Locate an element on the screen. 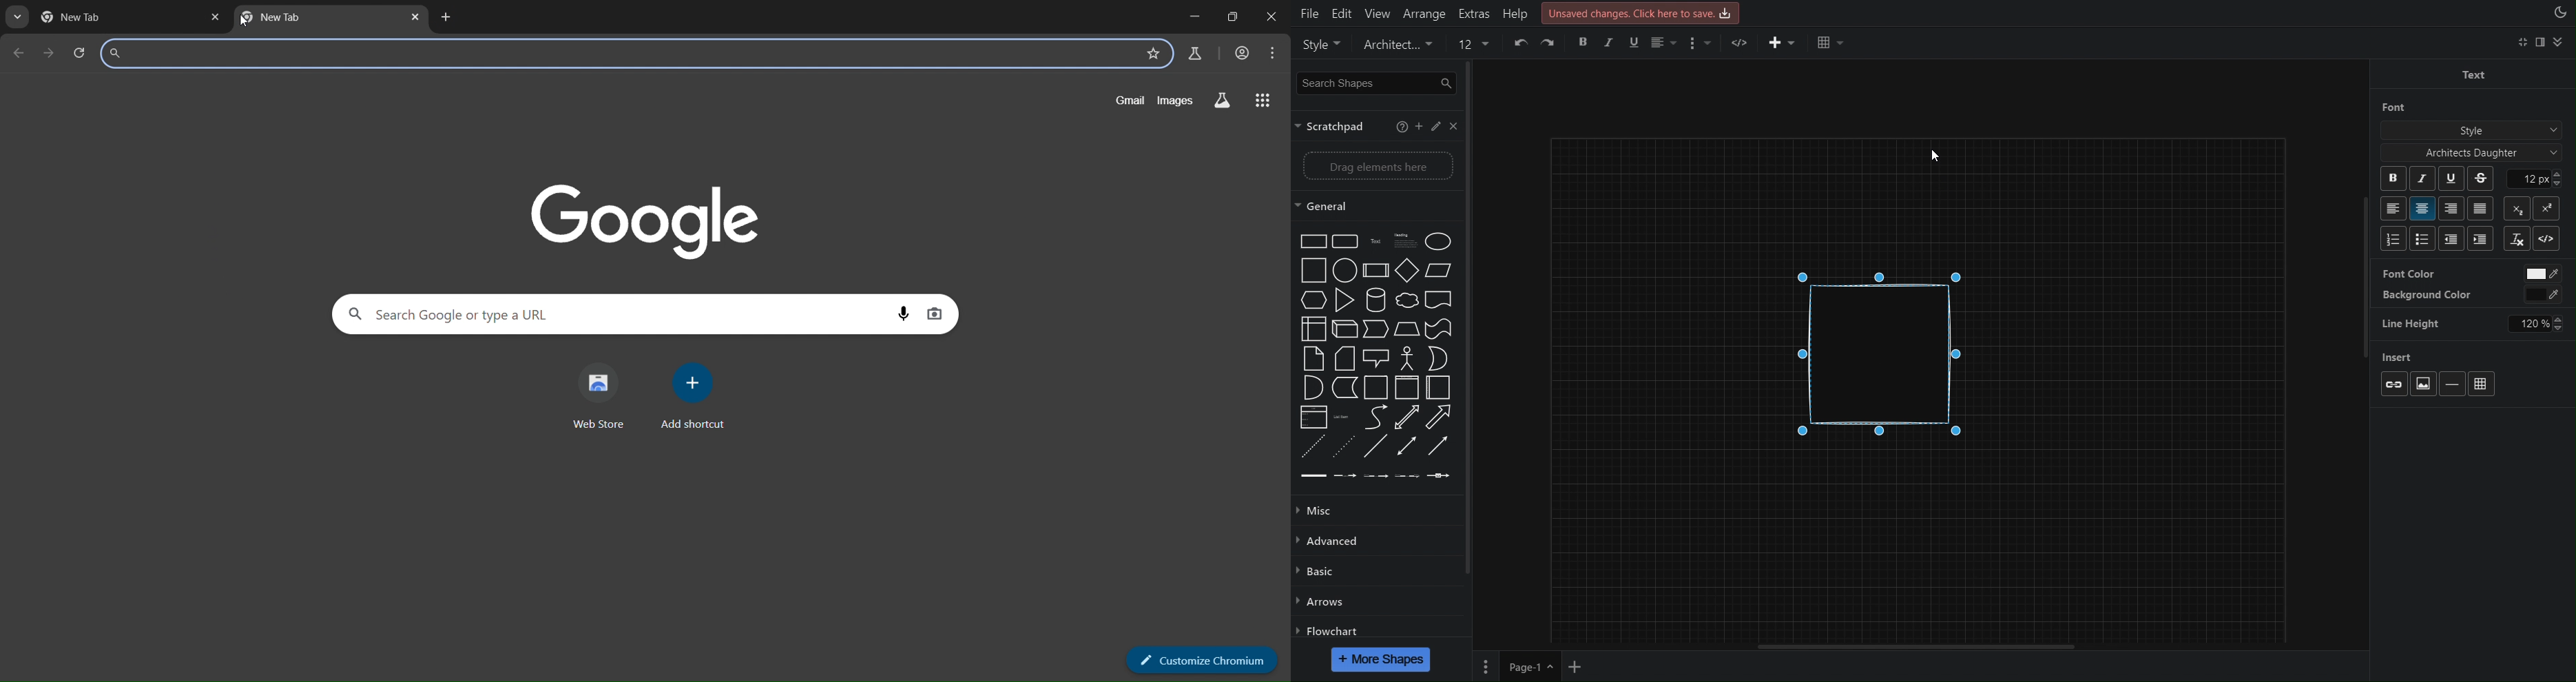  Appearance is located at coordinates (2559, 14).